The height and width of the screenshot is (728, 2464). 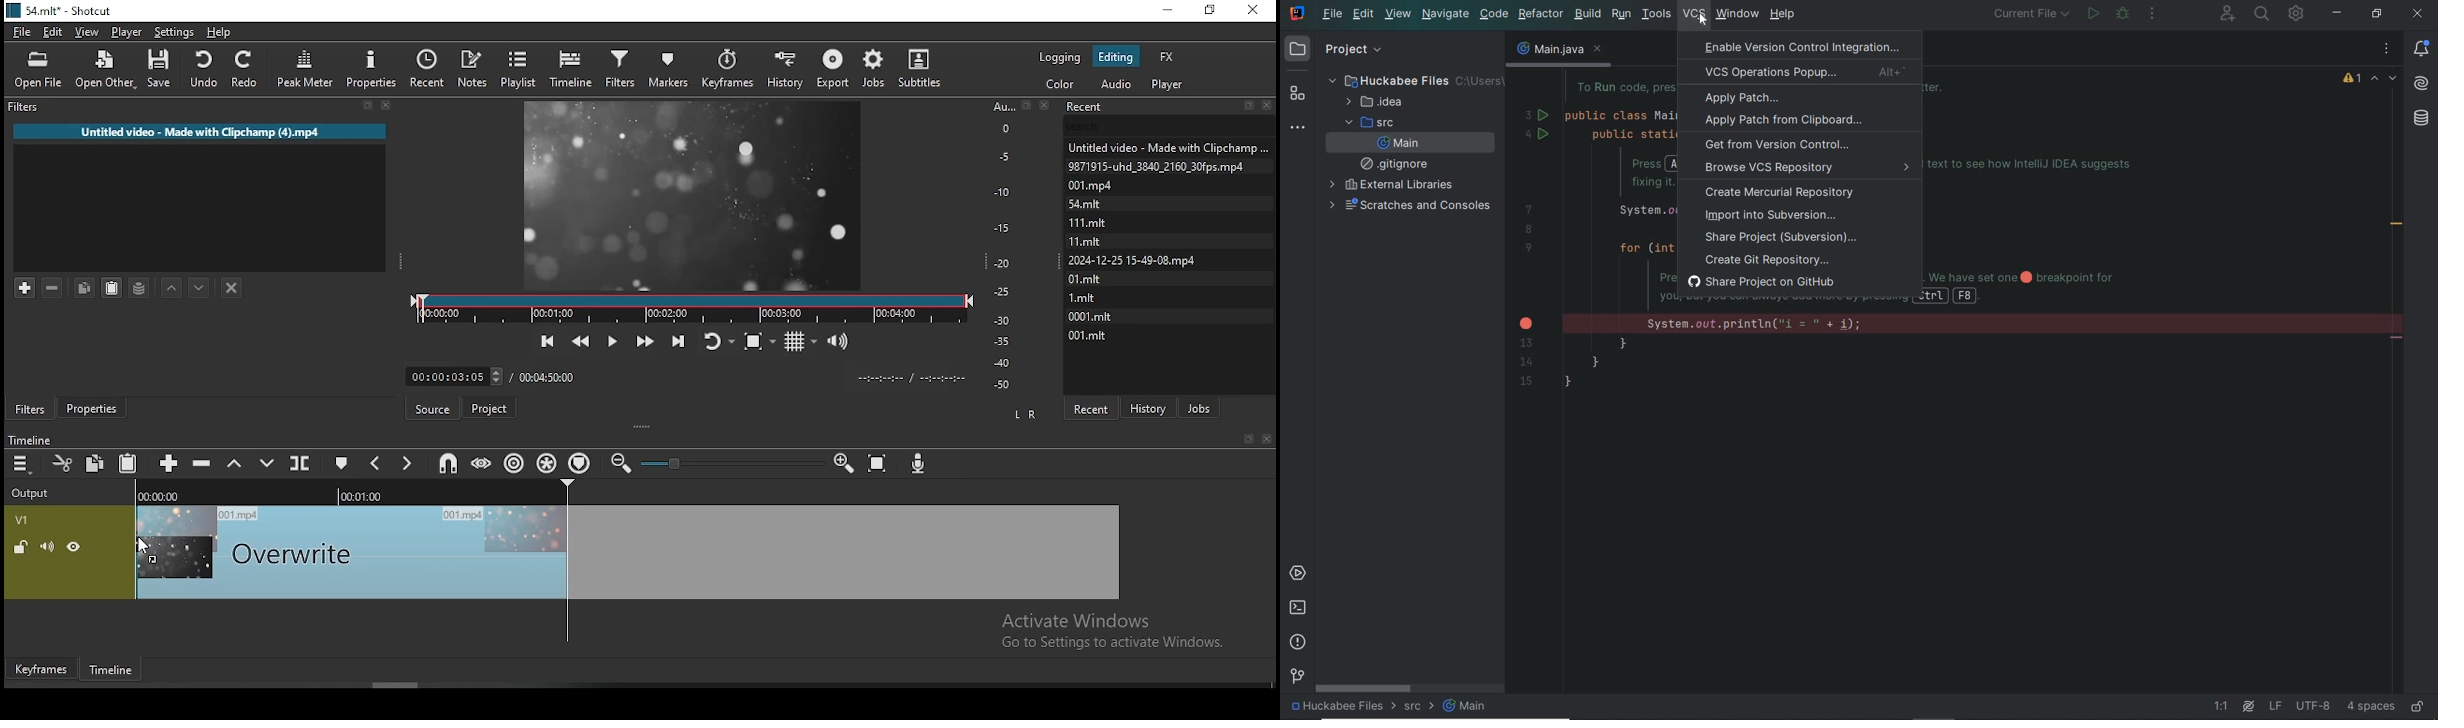 I want to click on (un)lock, so click(x=21, y=548).